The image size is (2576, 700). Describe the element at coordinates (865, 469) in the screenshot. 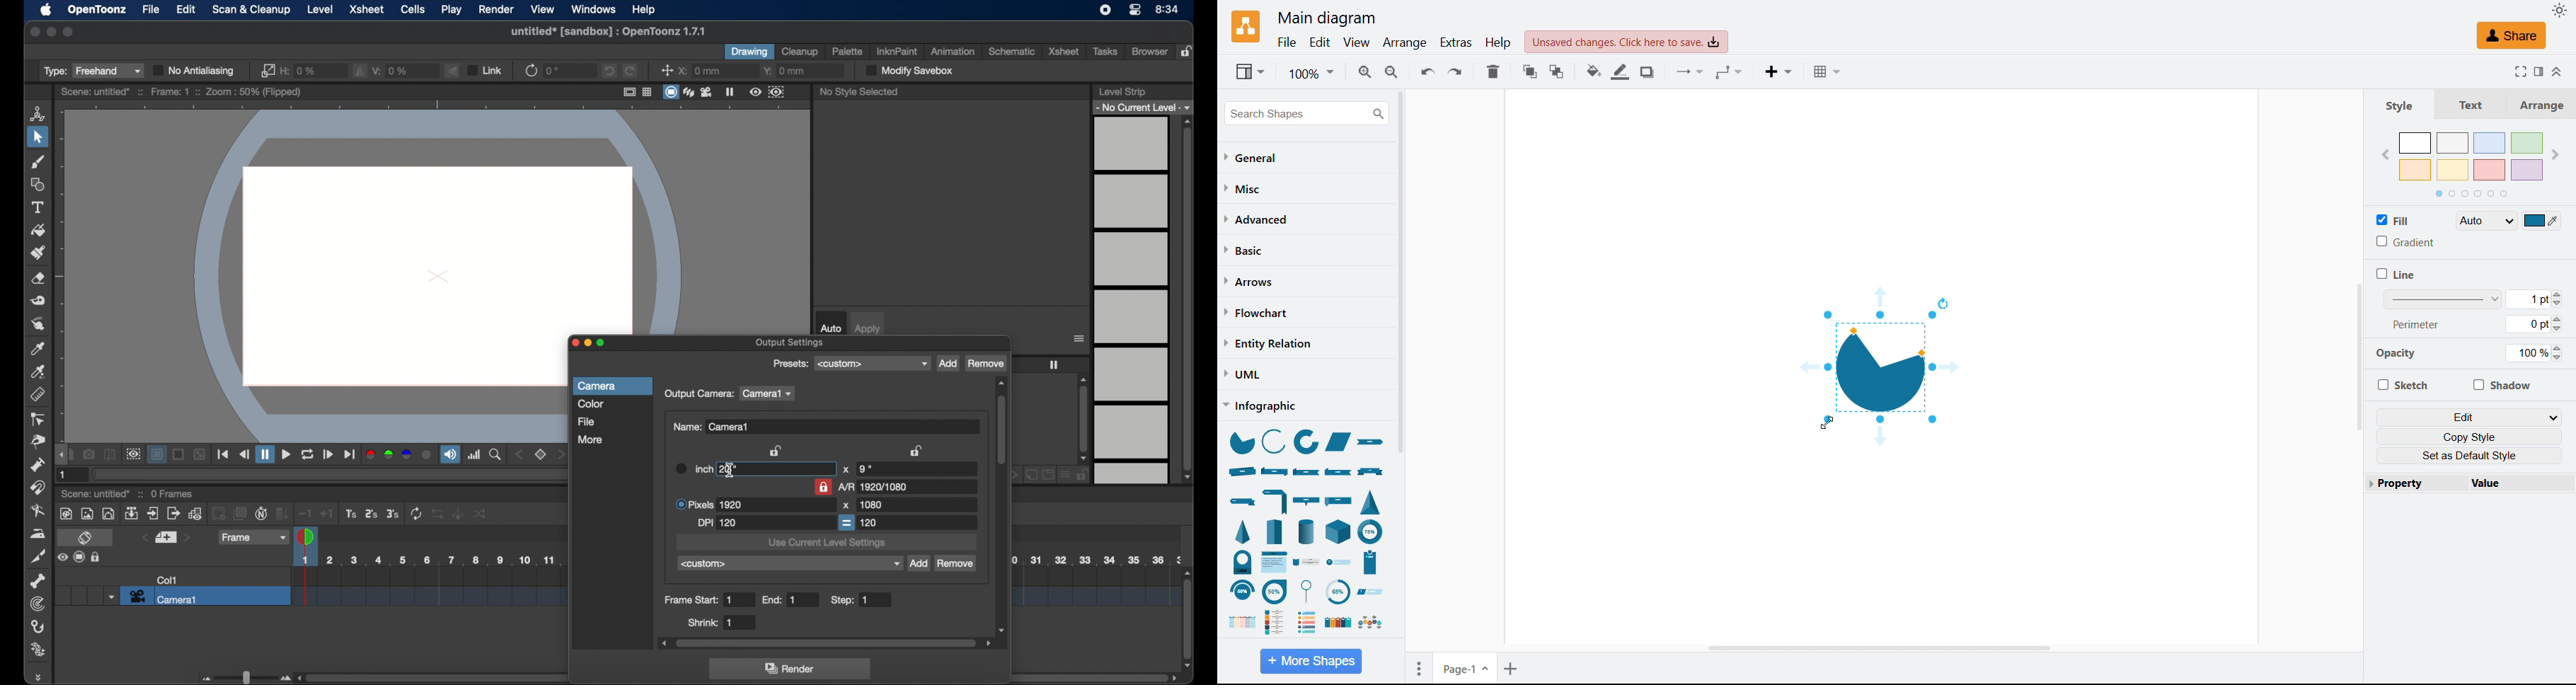

I see `9` at that location.